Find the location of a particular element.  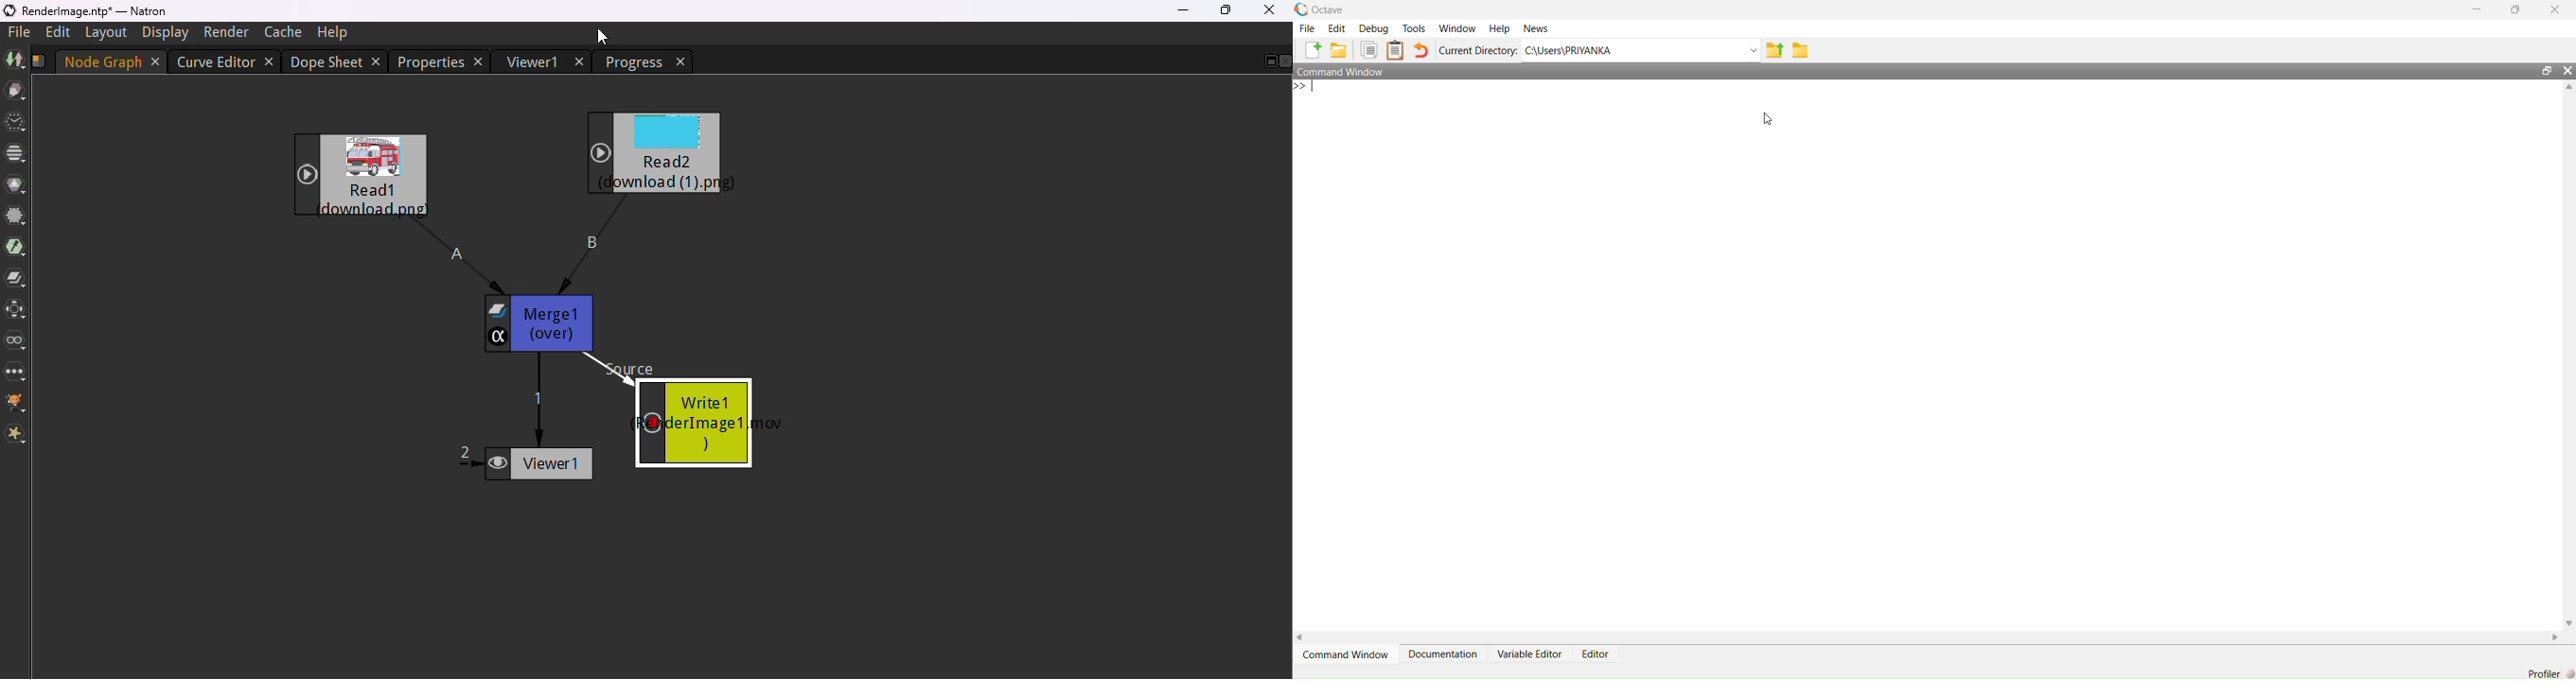

Enter directory name is located at coordinates (1754, 49).